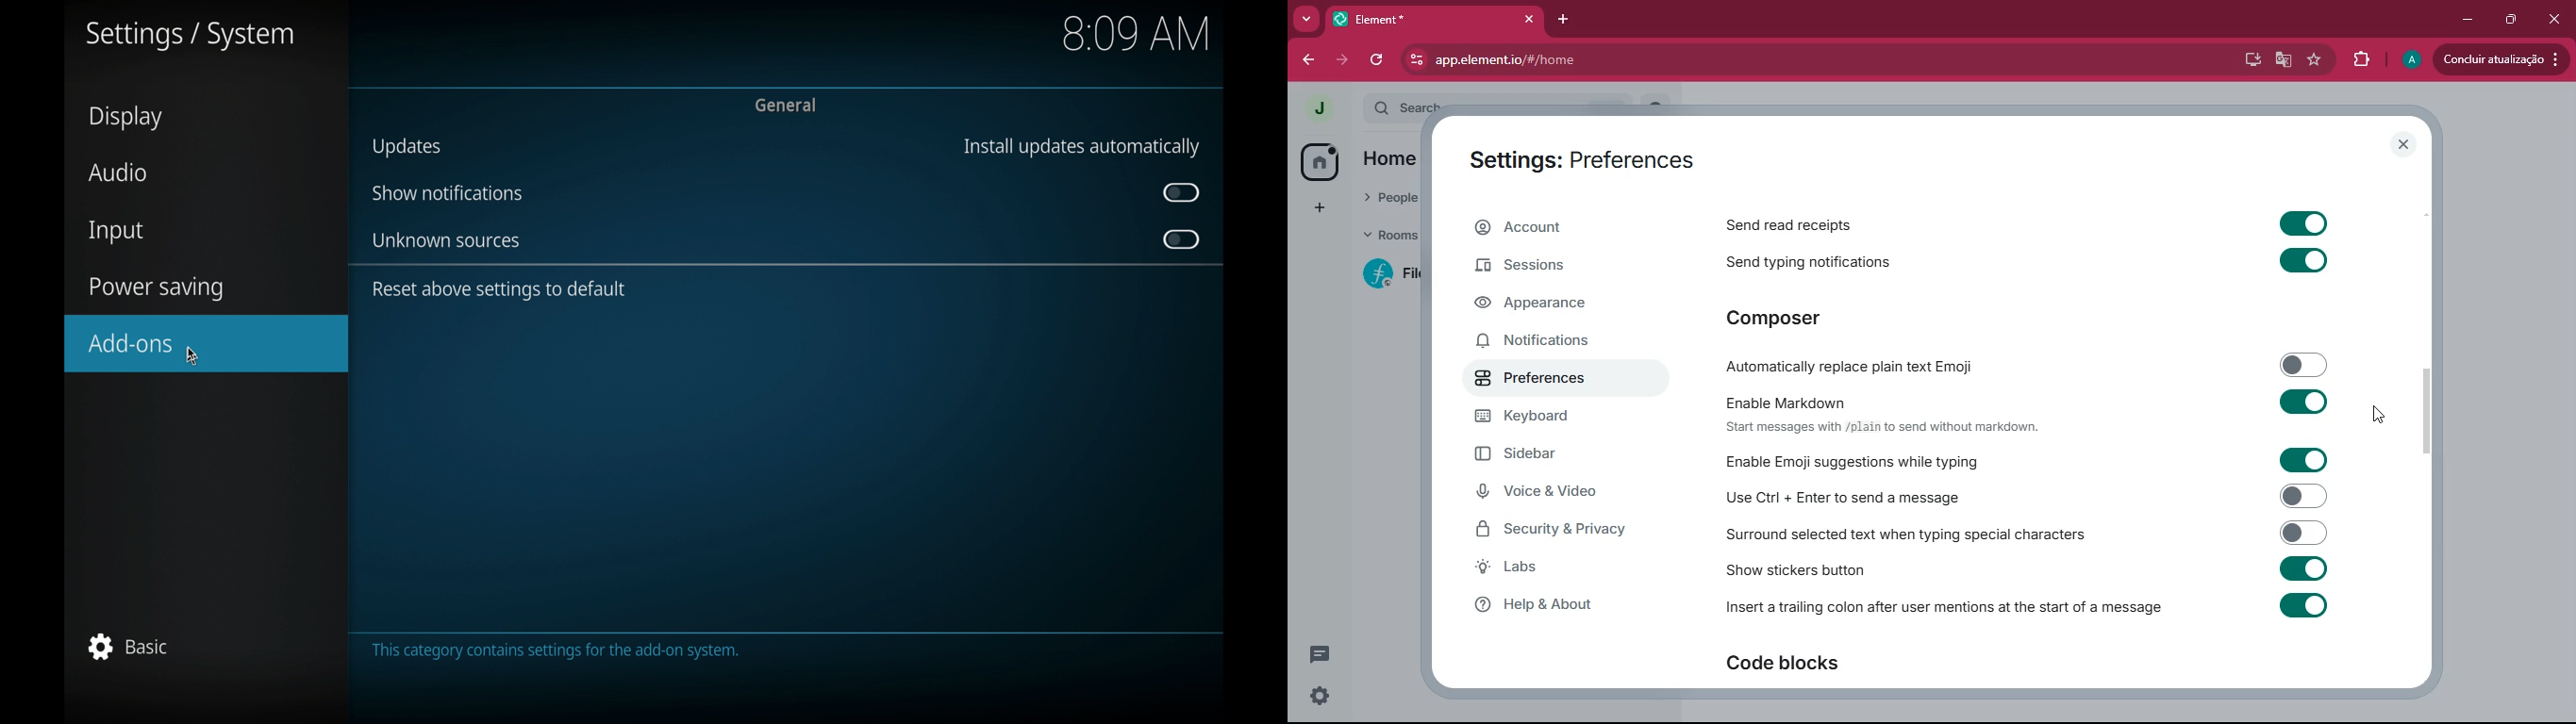 The image size is (2576, 728). What do you see at coordinates (1546, 383) in the screenshot?
I see `preferences` at bounding box center [1546, 383].